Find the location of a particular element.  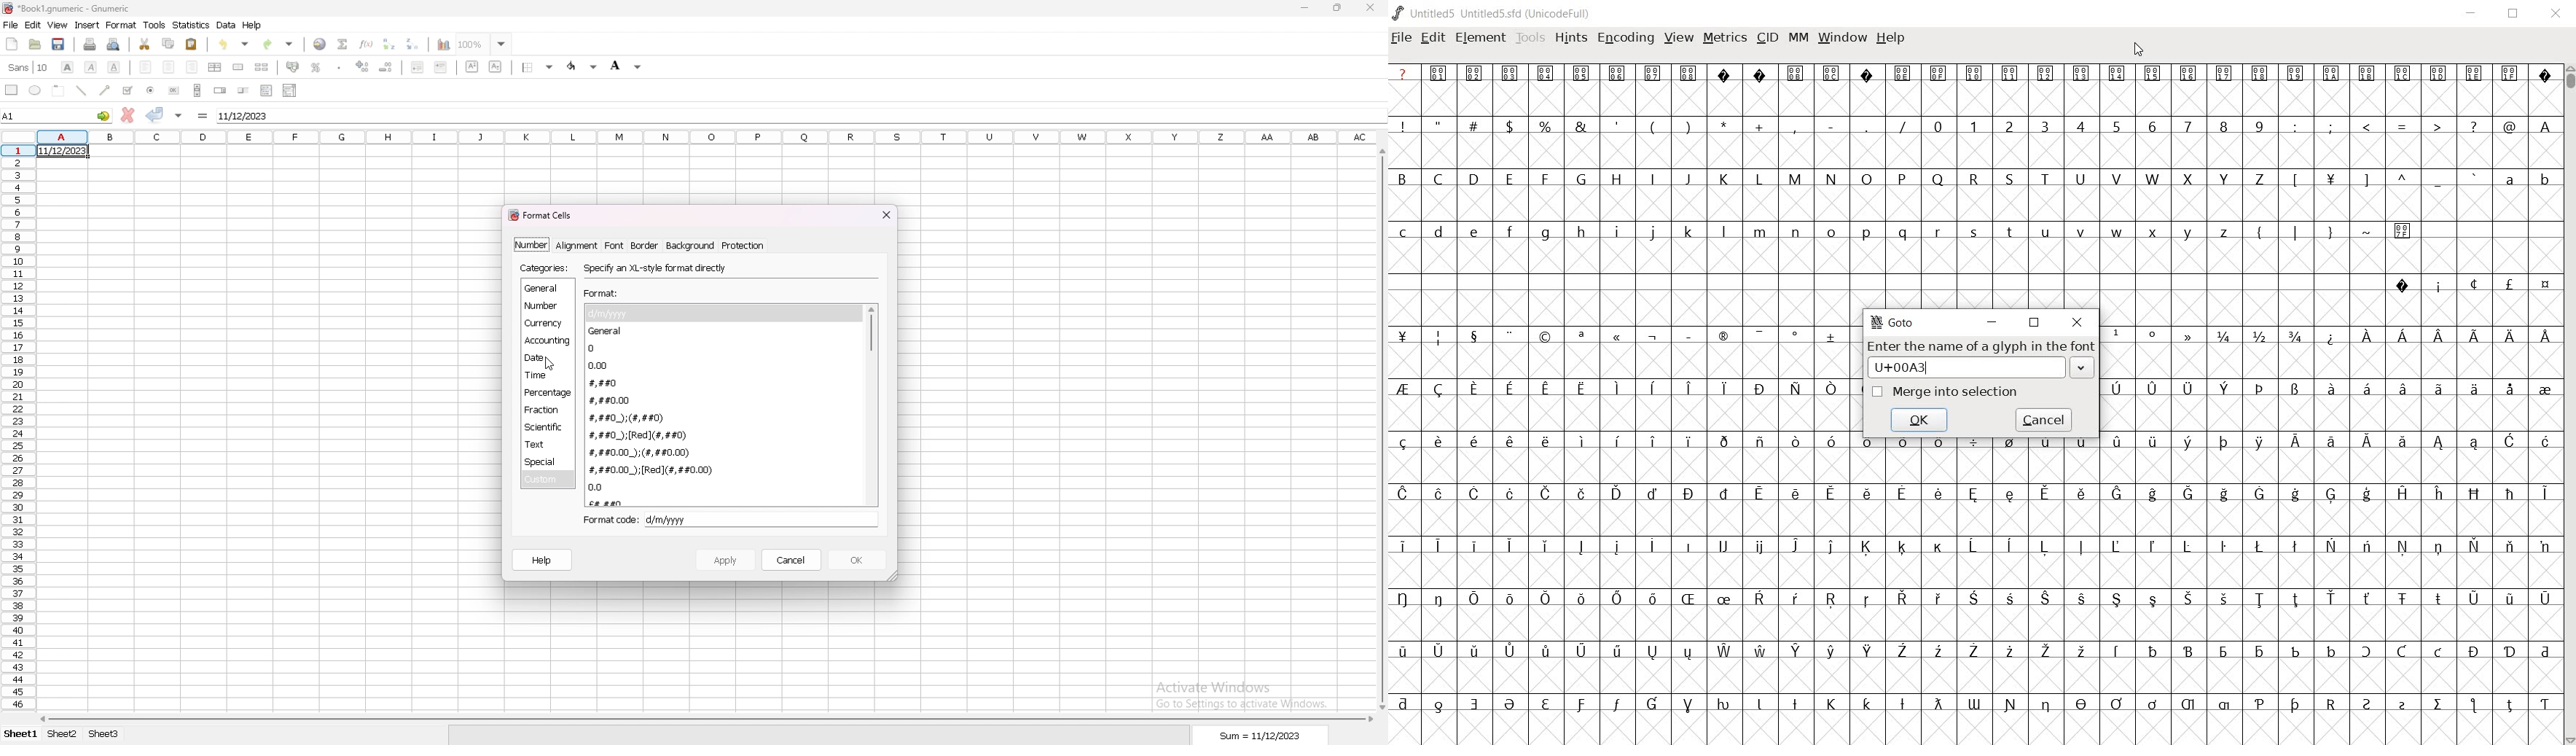

Symbol is located at coordinates (1688, 599).